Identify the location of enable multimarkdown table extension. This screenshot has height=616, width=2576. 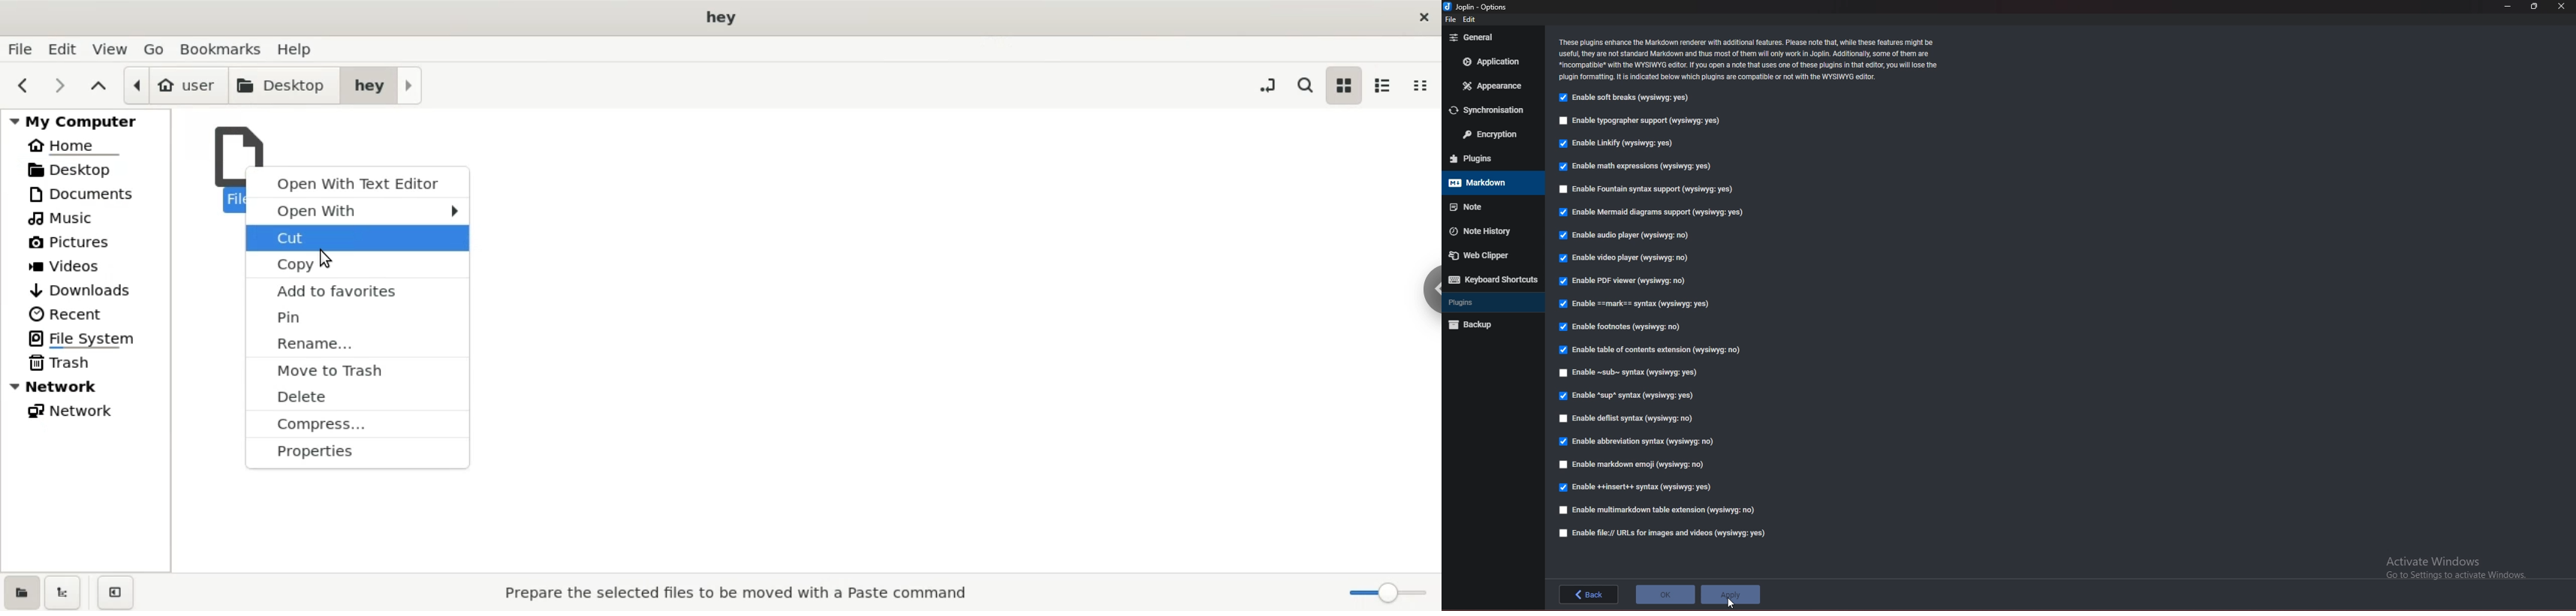
(1662, 511).